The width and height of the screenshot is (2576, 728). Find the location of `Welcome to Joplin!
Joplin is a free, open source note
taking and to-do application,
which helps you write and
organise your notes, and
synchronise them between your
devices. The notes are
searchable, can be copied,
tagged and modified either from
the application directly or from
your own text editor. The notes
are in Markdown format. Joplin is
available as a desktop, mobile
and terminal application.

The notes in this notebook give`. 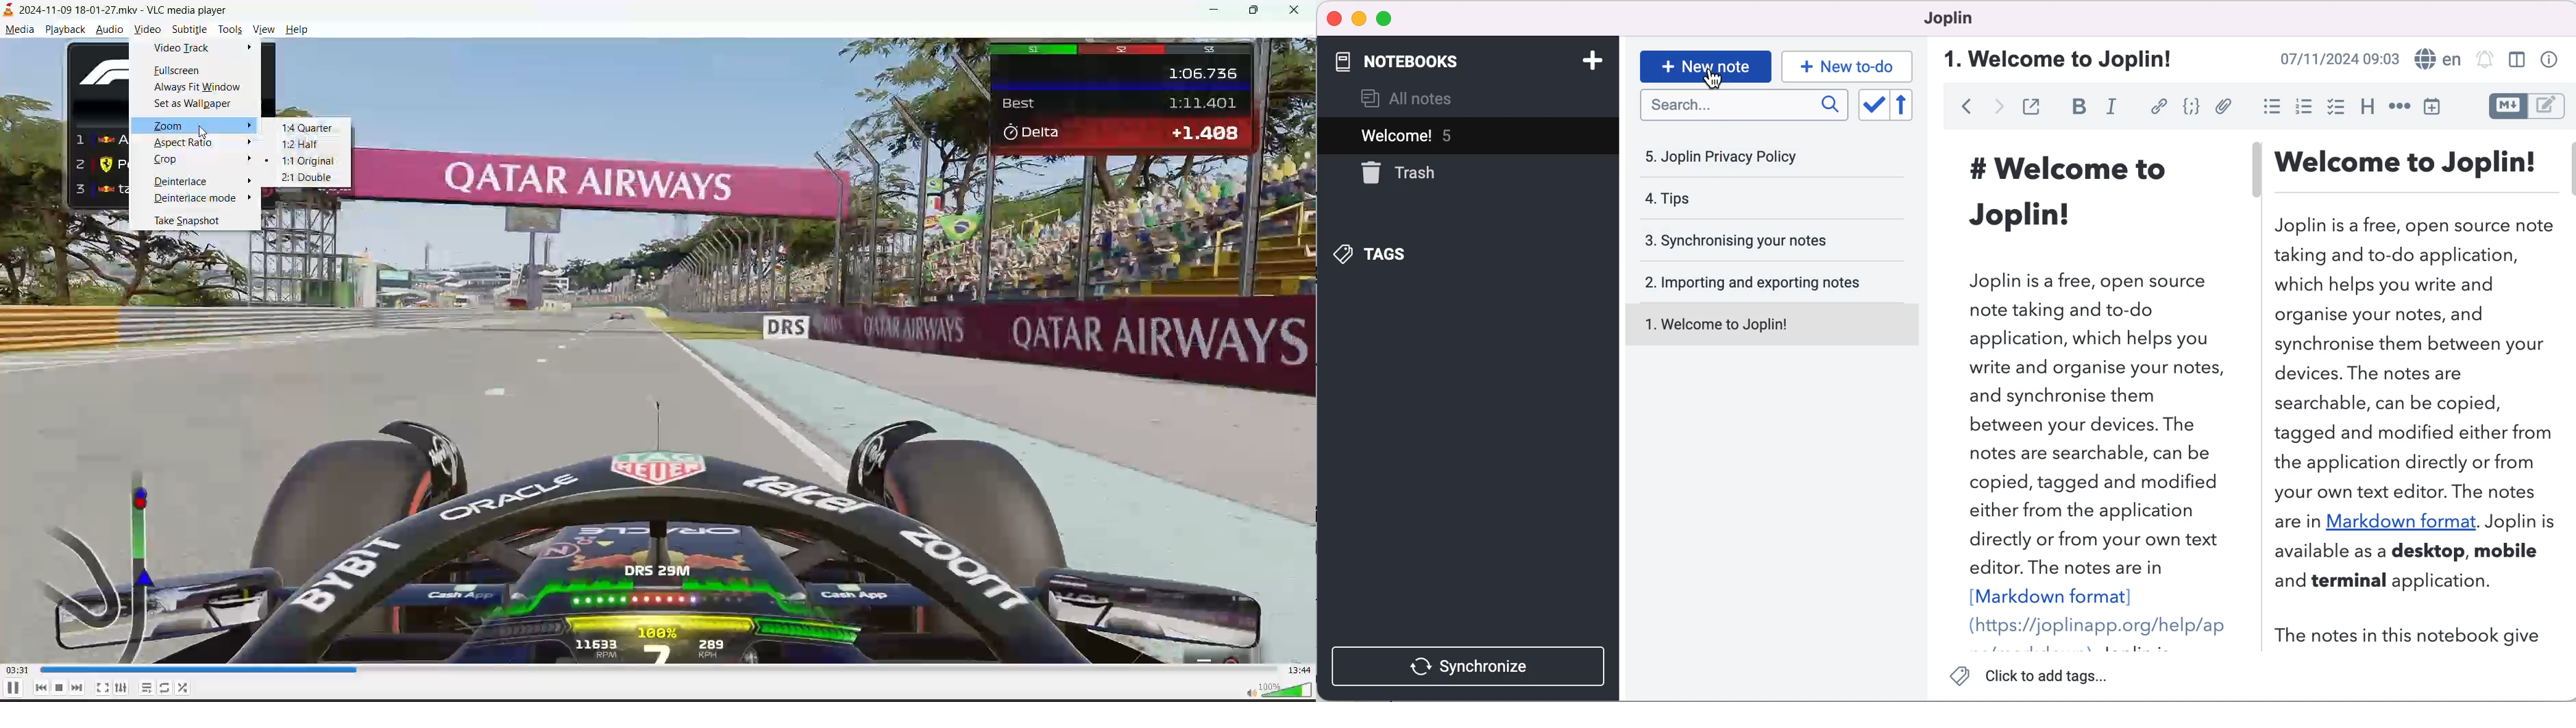

Welcome to Joplin!
Joplin is a free, open source note
taking and to-do application,
which helps you write and
organise your notes, and
synchronise them between your
devices. The notes are
searchable, can be copied,
tagged and modified either from
the application directly or from
your own text editor. The notes
are in Markdown format. Joplin is
available as a desktop, mobile
and terminal application.

The notes in this notebook give is located at coordinates (2414, 400).